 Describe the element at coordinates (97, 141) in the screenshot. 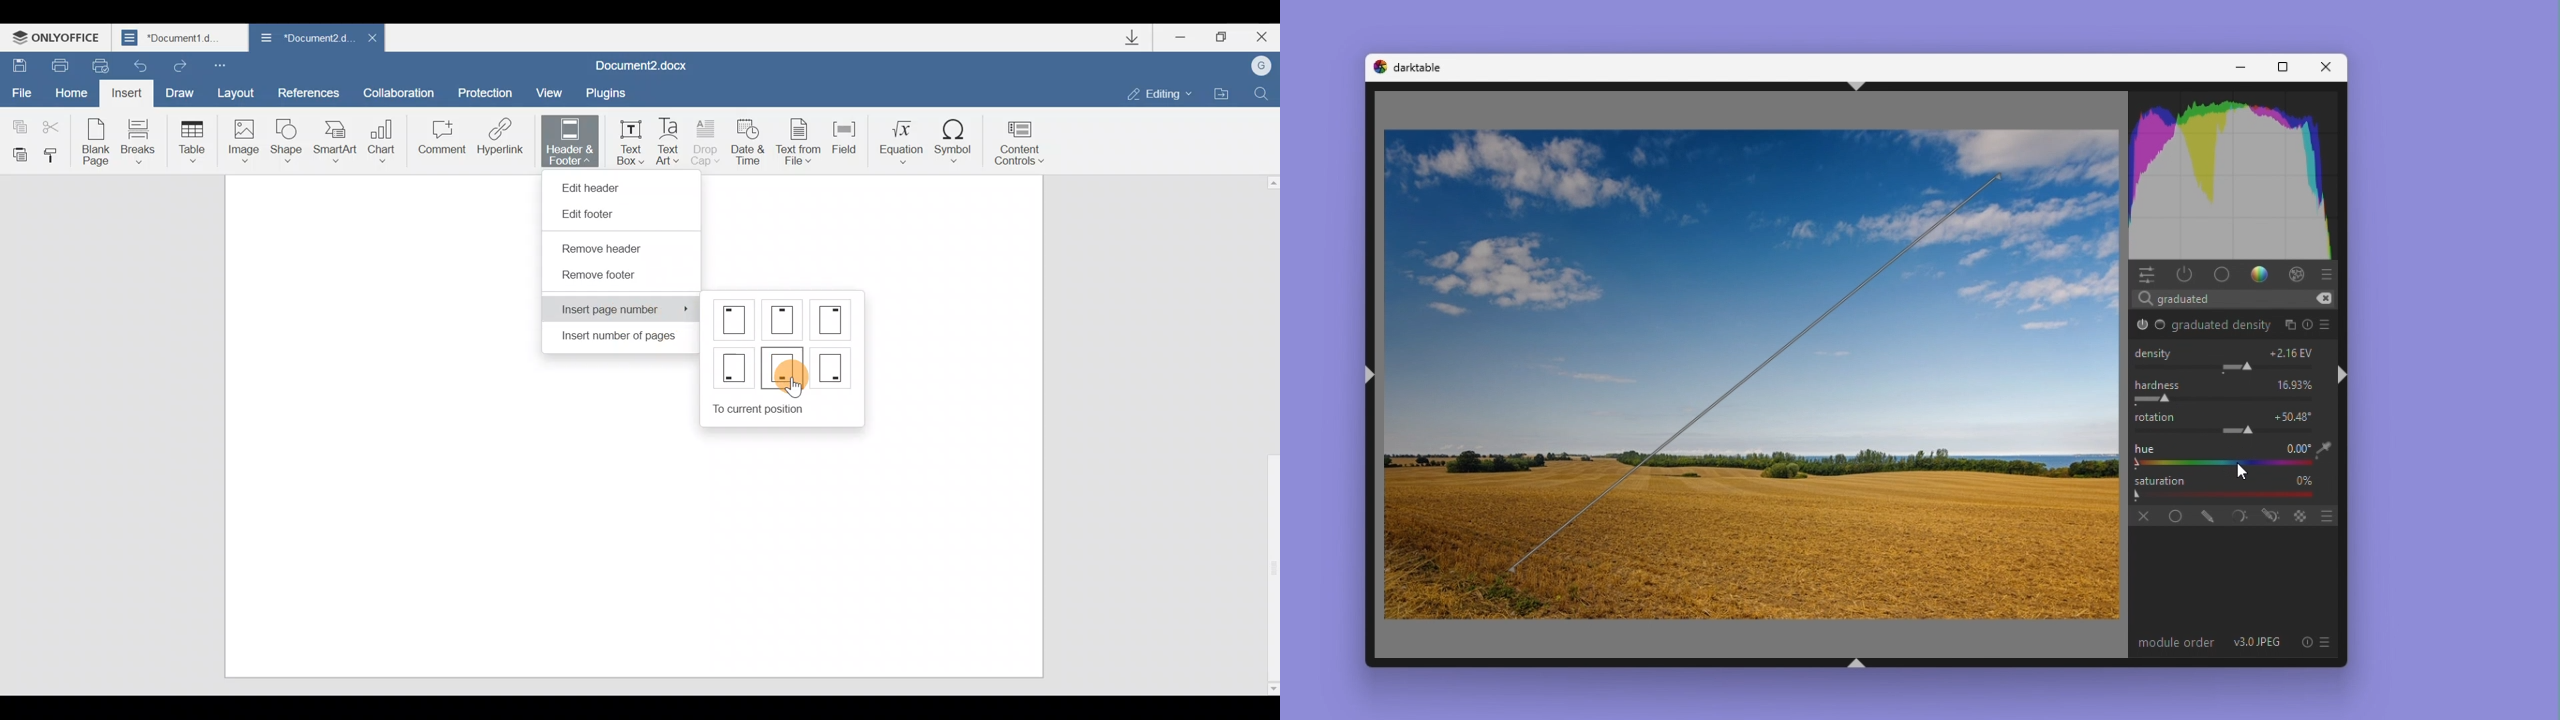

I see `Blank page` at that location.